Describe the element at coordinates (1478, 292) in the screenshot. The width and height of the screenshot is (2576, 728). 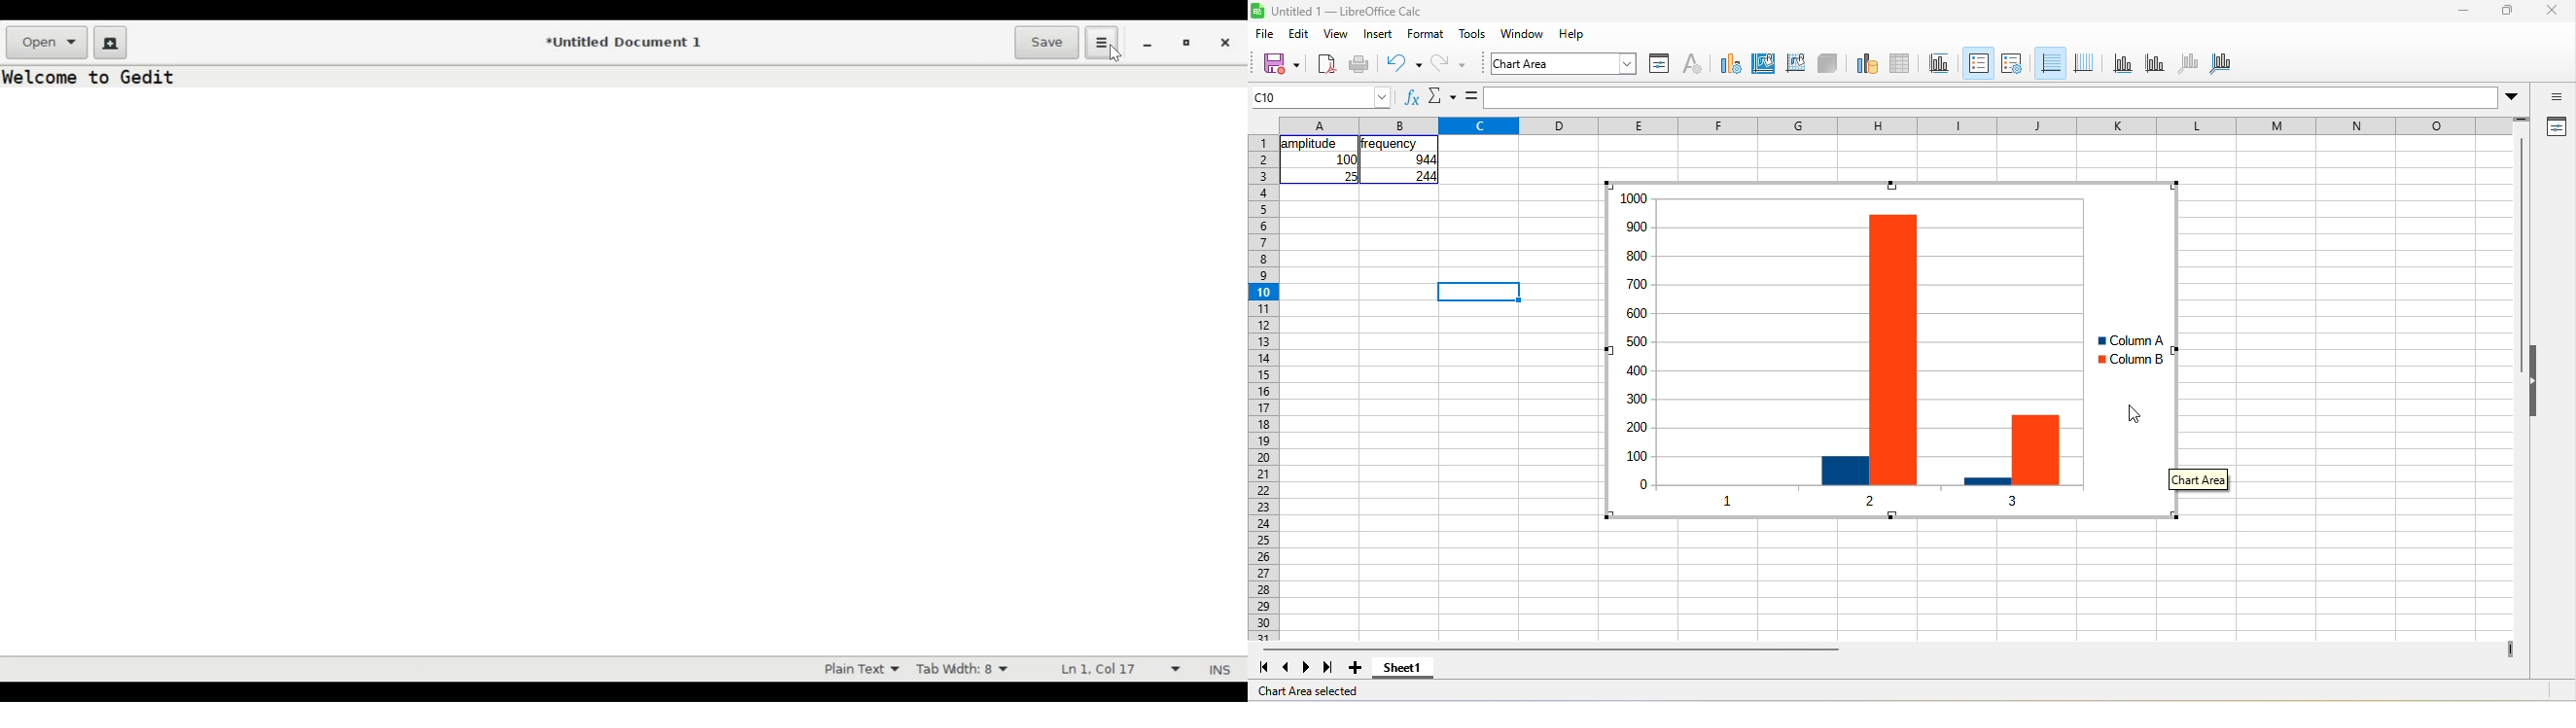
I see `Selected cell highlighted` at that location.